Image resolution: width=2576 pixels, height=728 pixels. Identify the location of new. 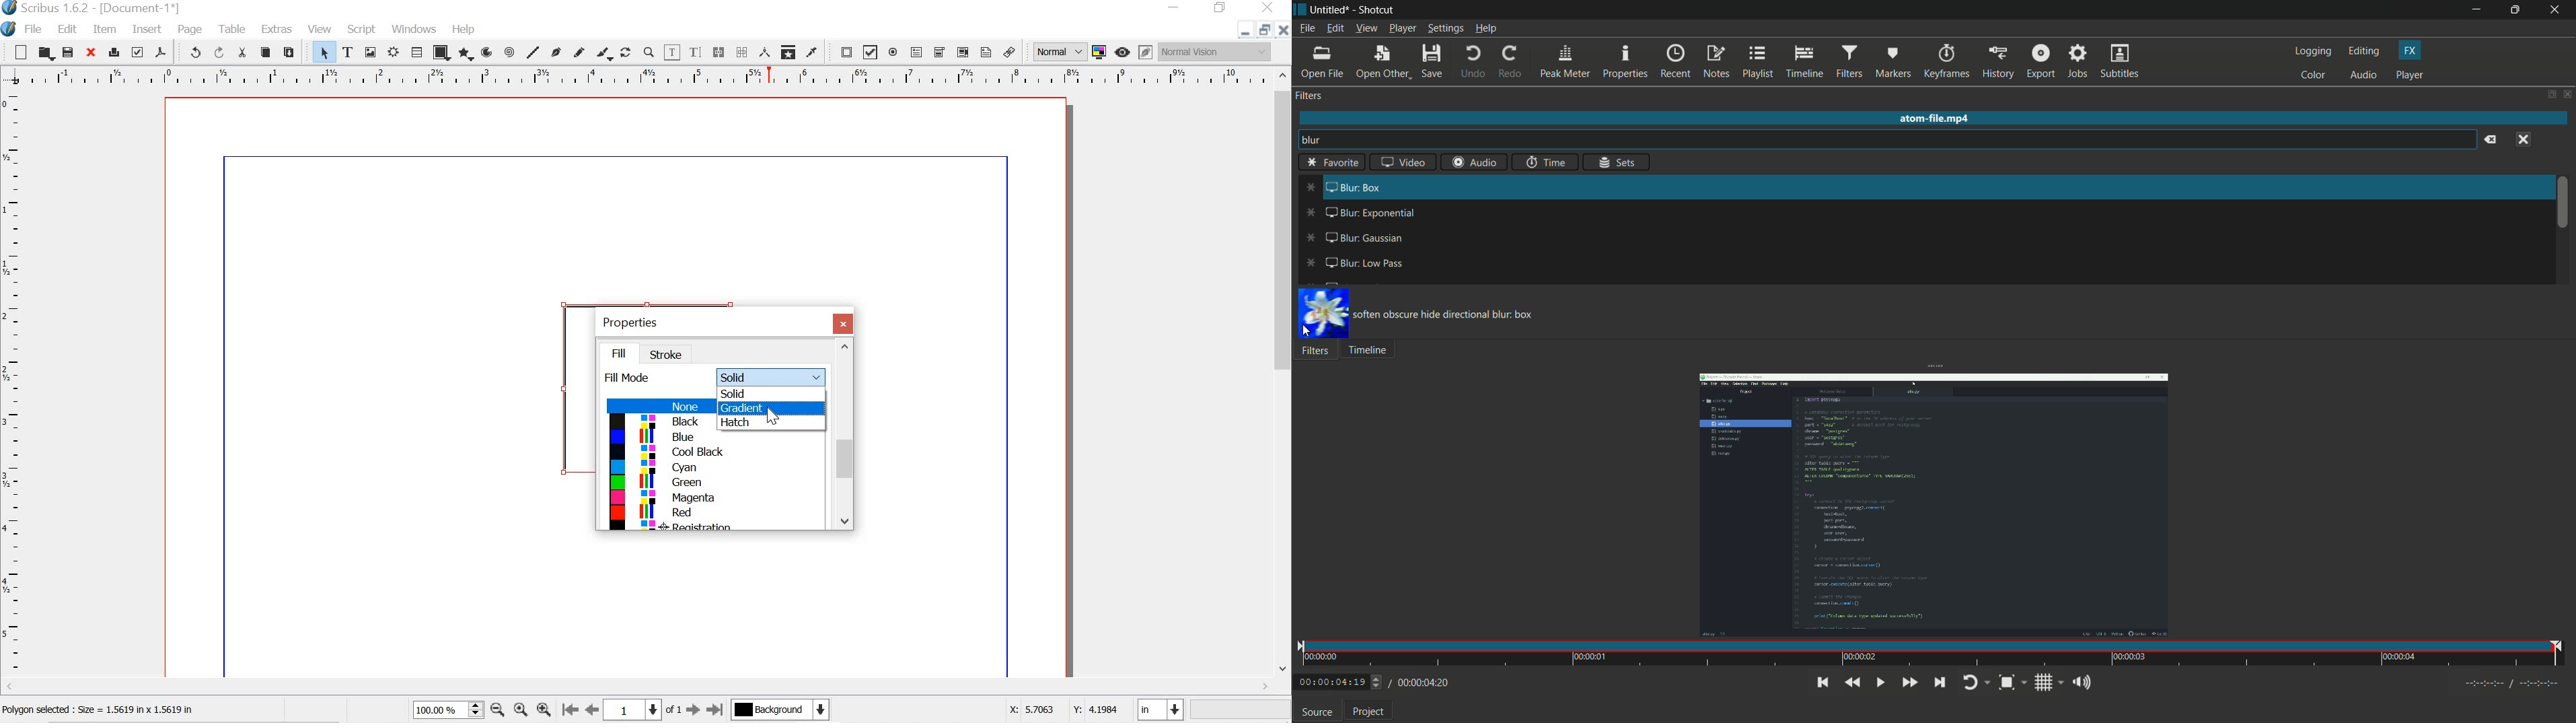
(16, 51).